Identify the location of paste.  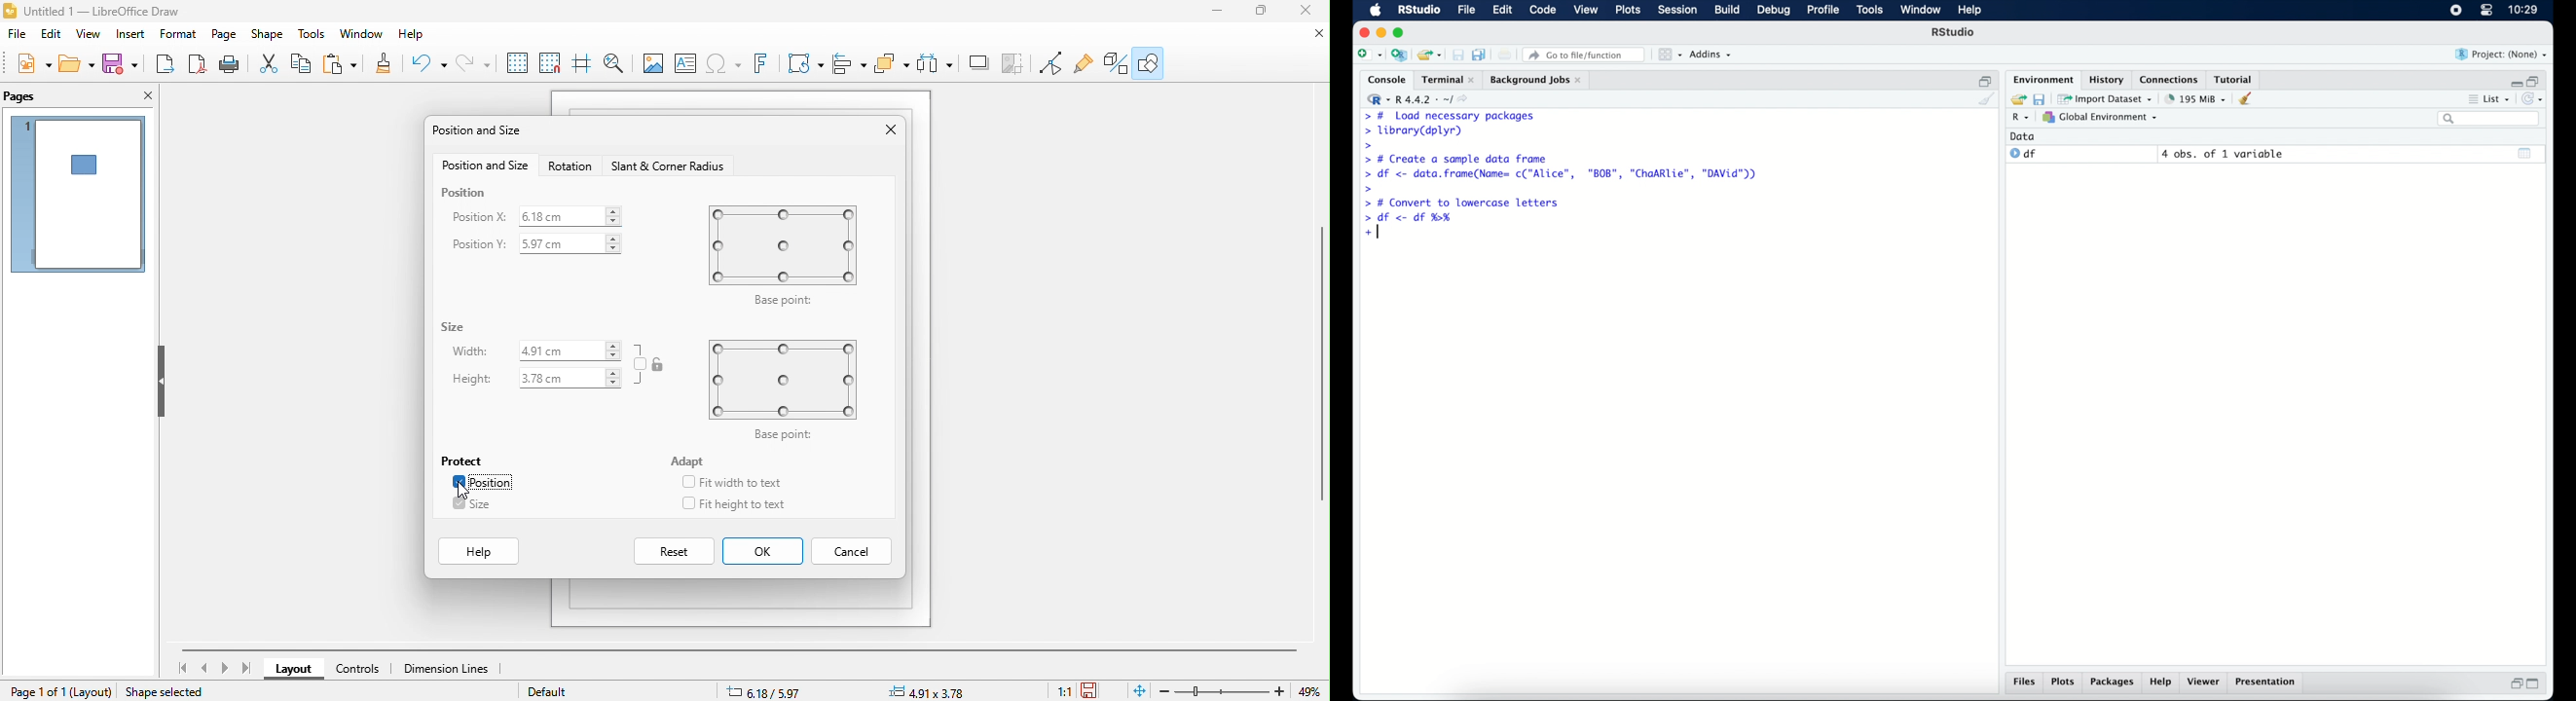
(344, 64).